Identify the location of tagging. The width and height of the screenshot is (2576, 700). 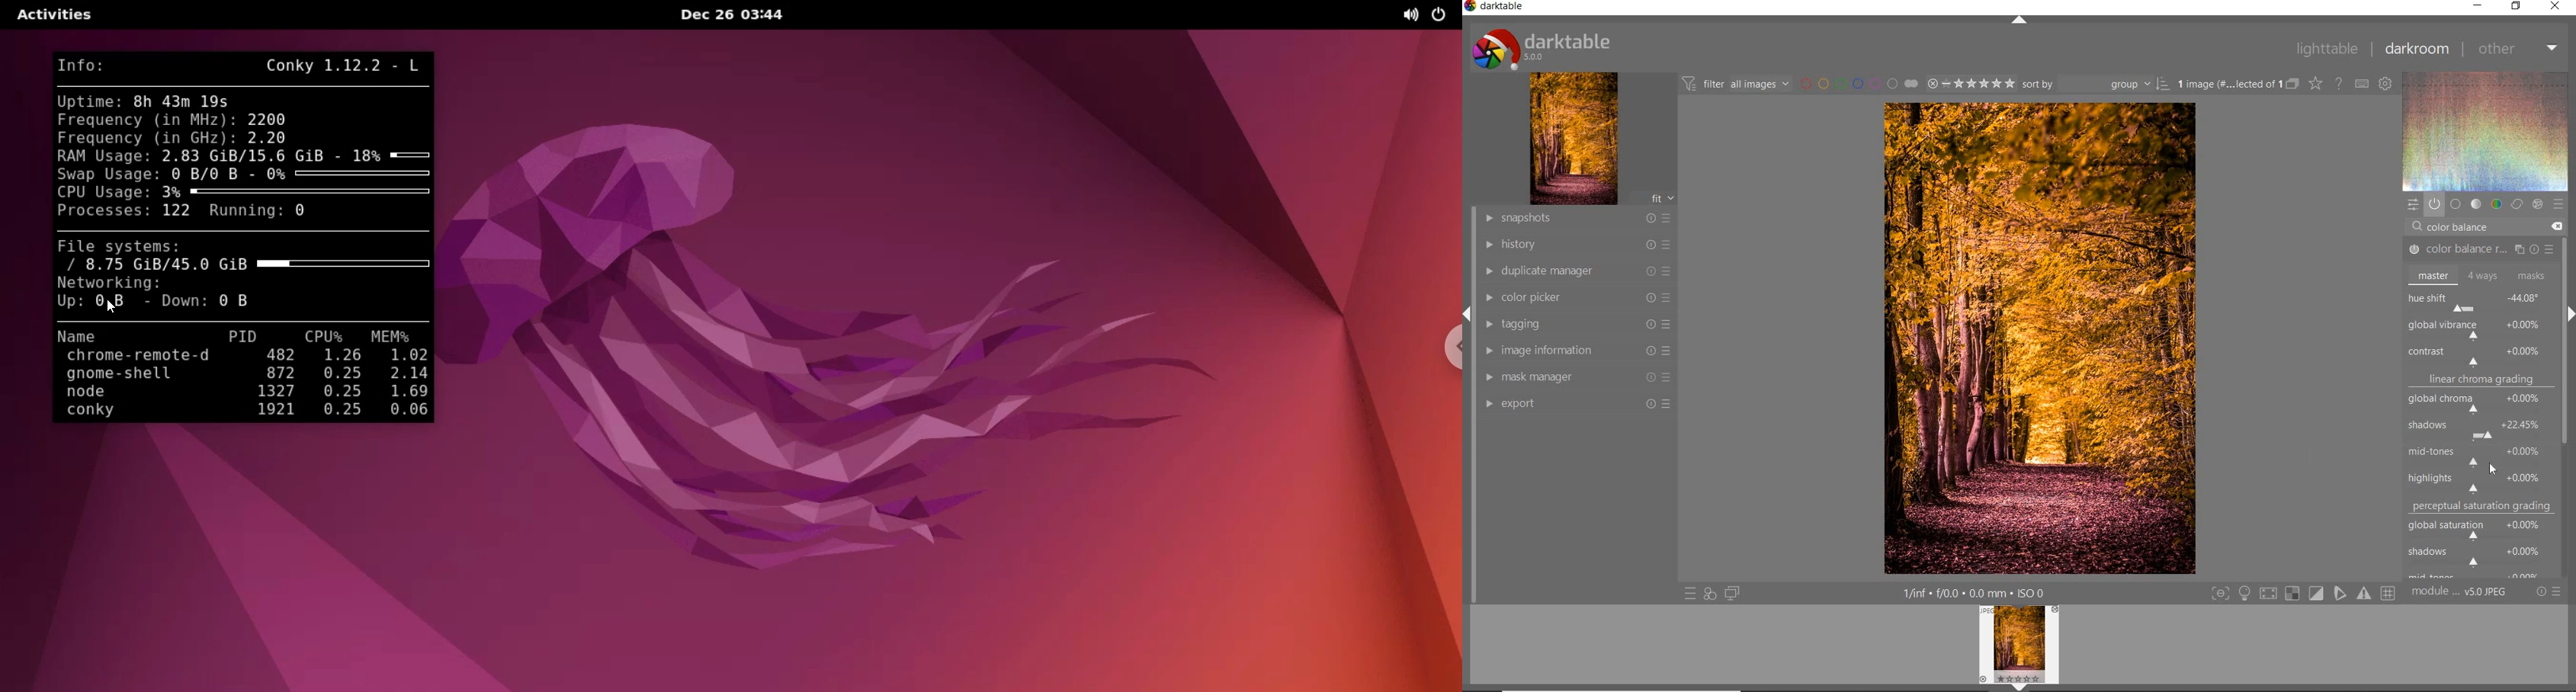
(1576, 325).